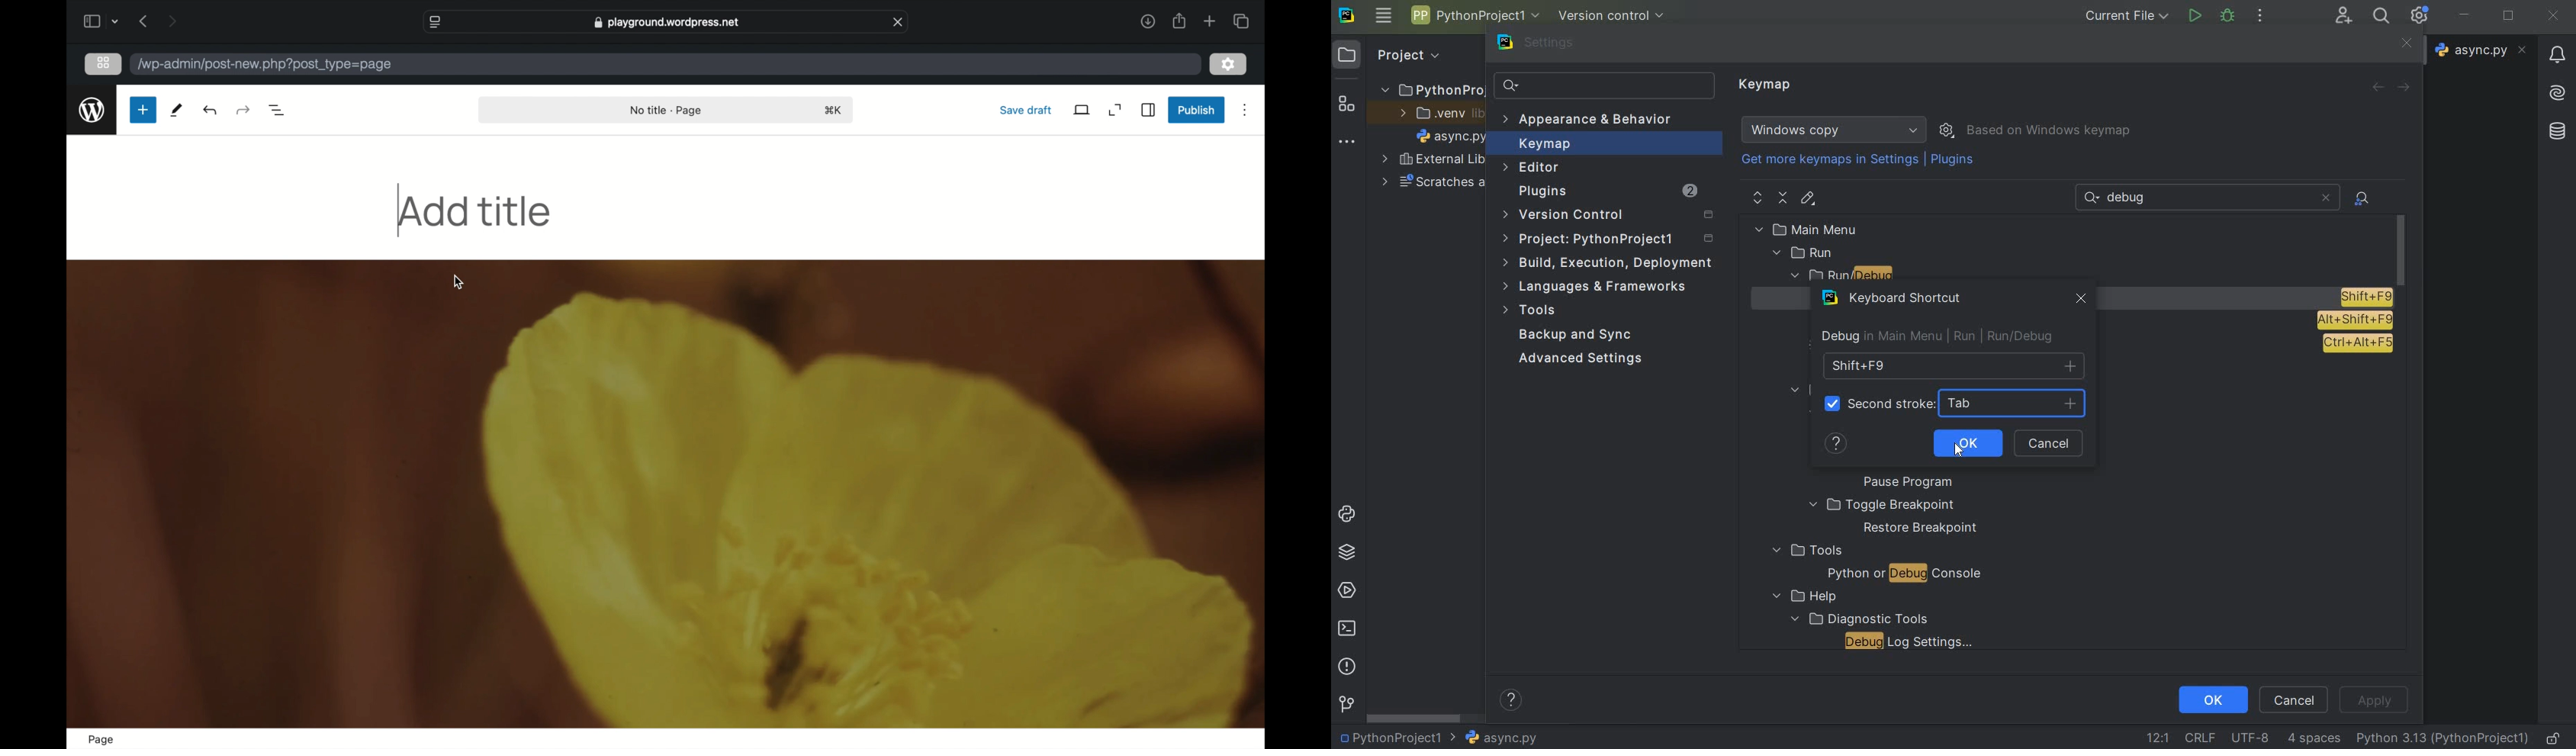 This screenshot has width=2576, height=756. I want to click on settings, so click(1228, 63).